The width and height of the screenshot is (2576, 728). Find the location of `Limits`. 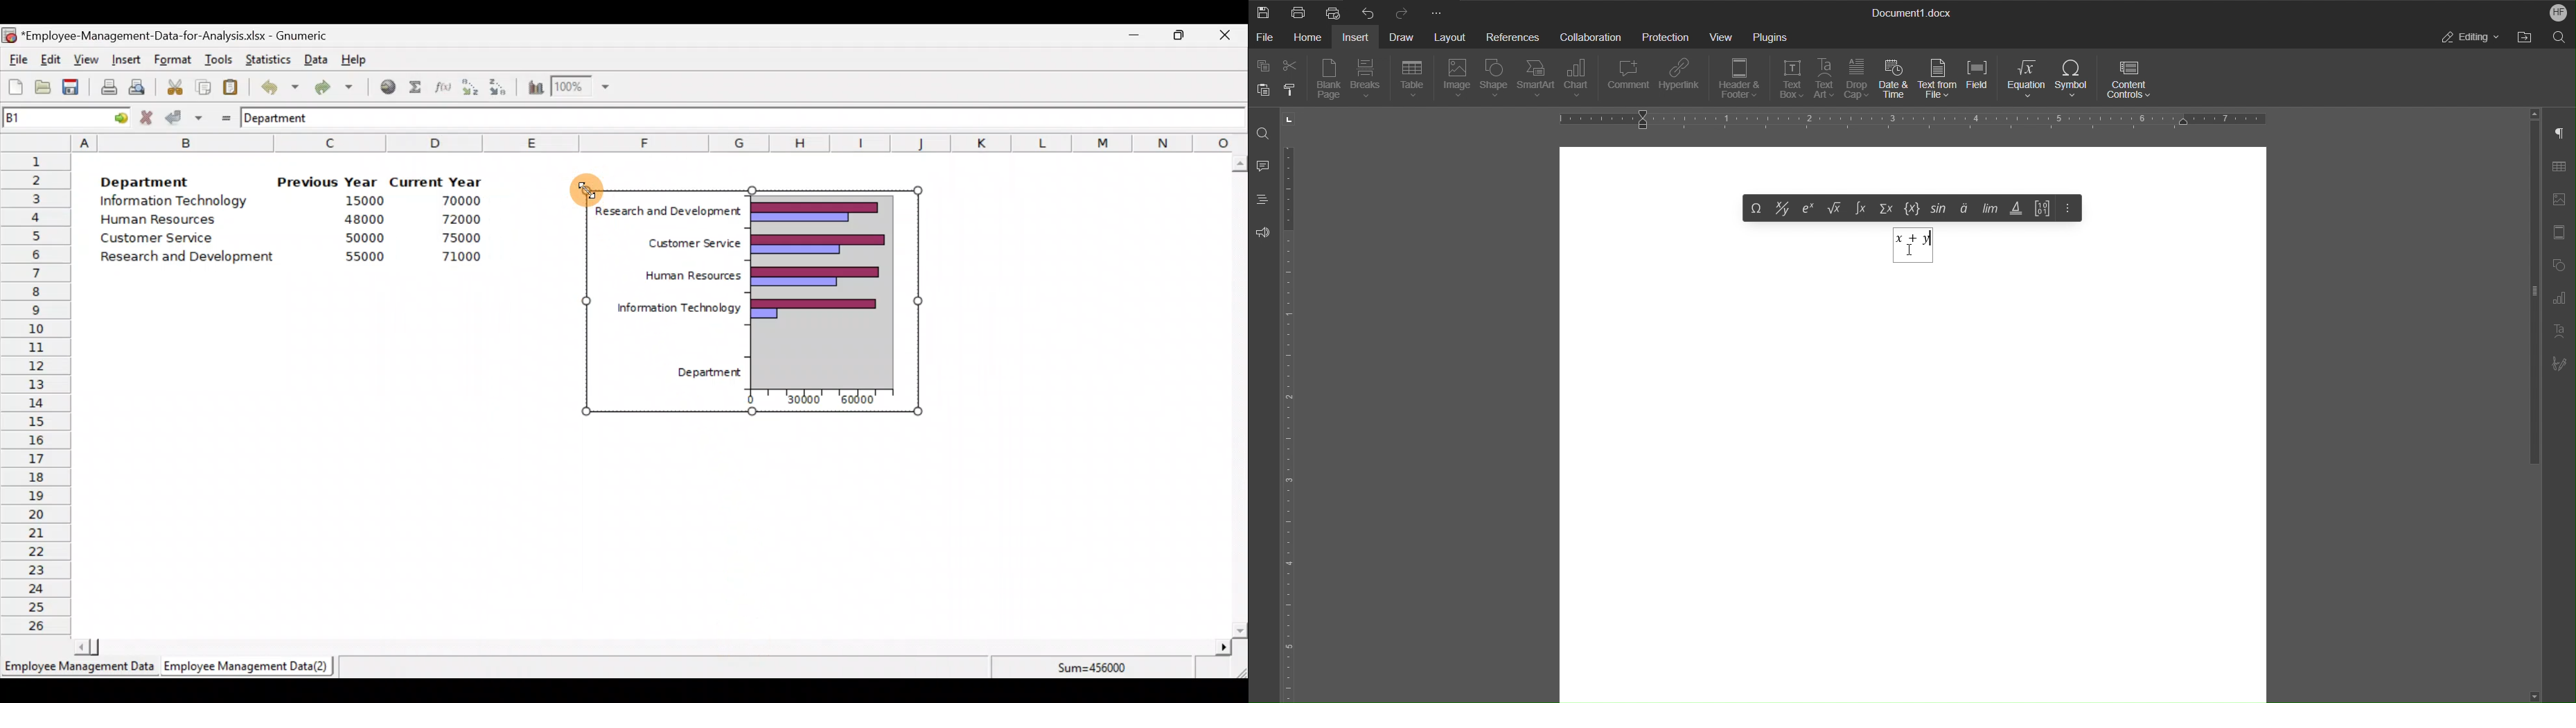

Limits is located at coordinates (1989, 208).